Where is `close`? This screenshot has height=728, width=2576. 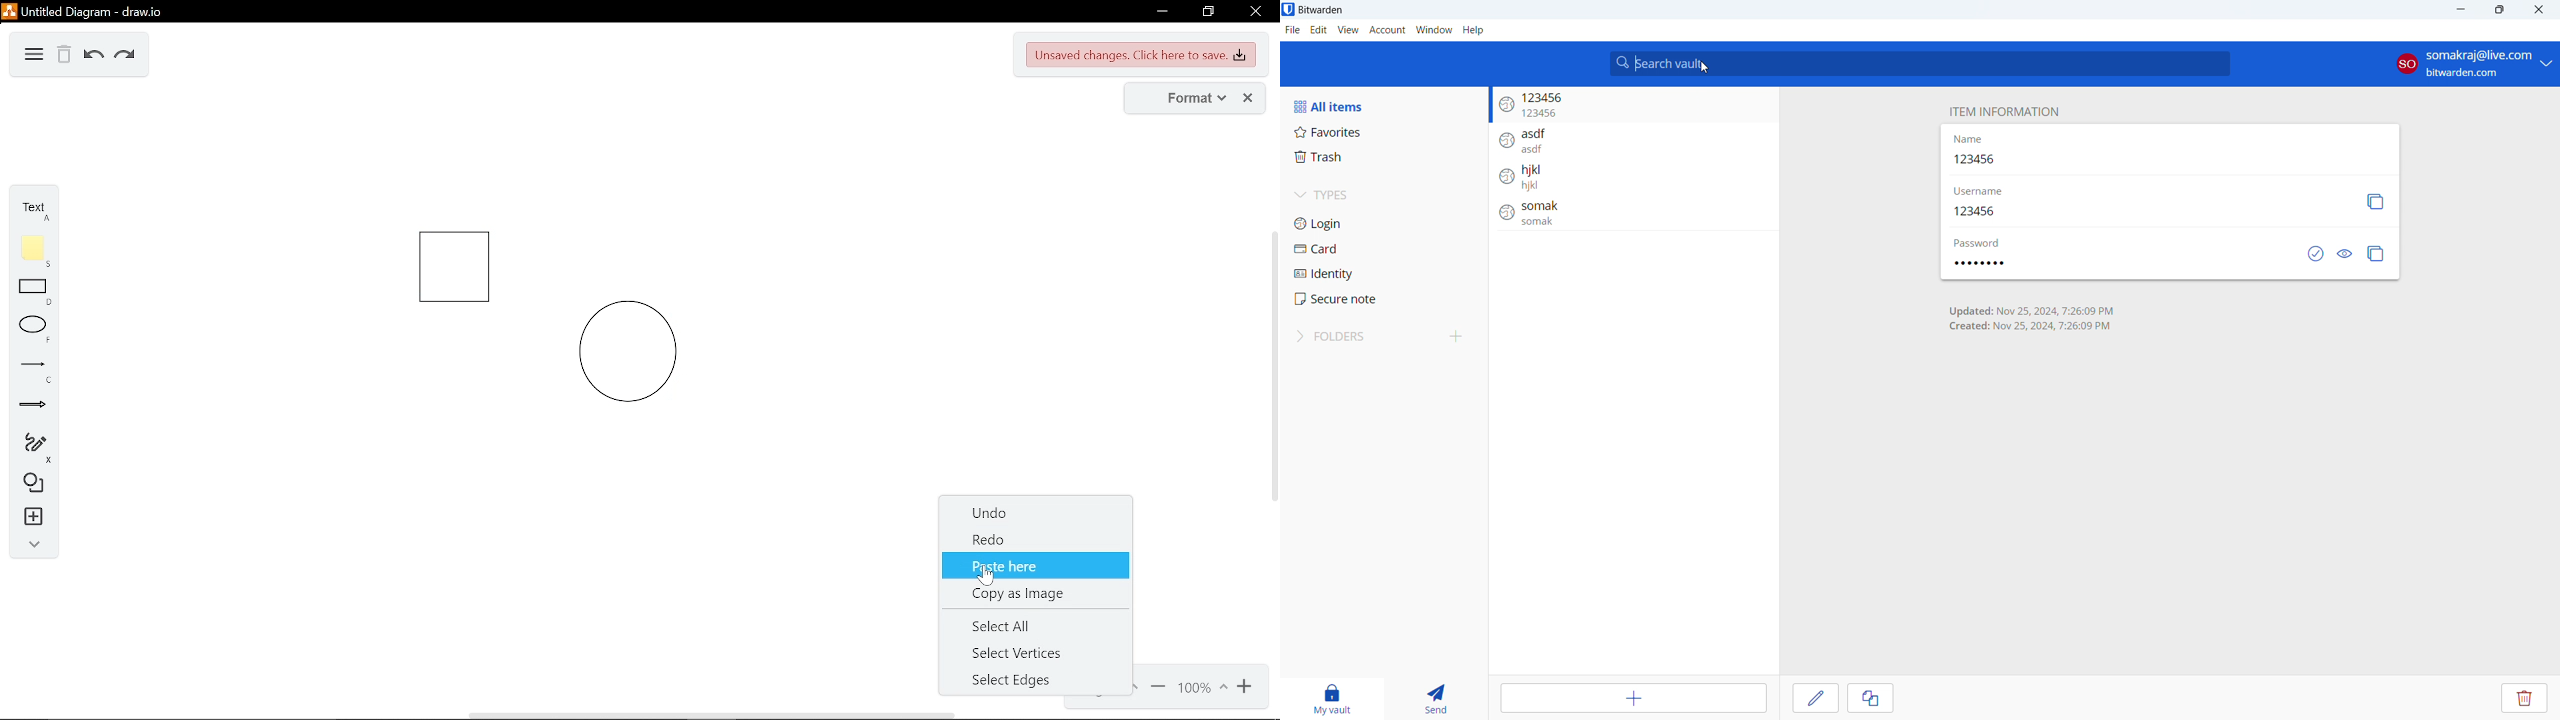 close is located at coordinates (1254, 11).